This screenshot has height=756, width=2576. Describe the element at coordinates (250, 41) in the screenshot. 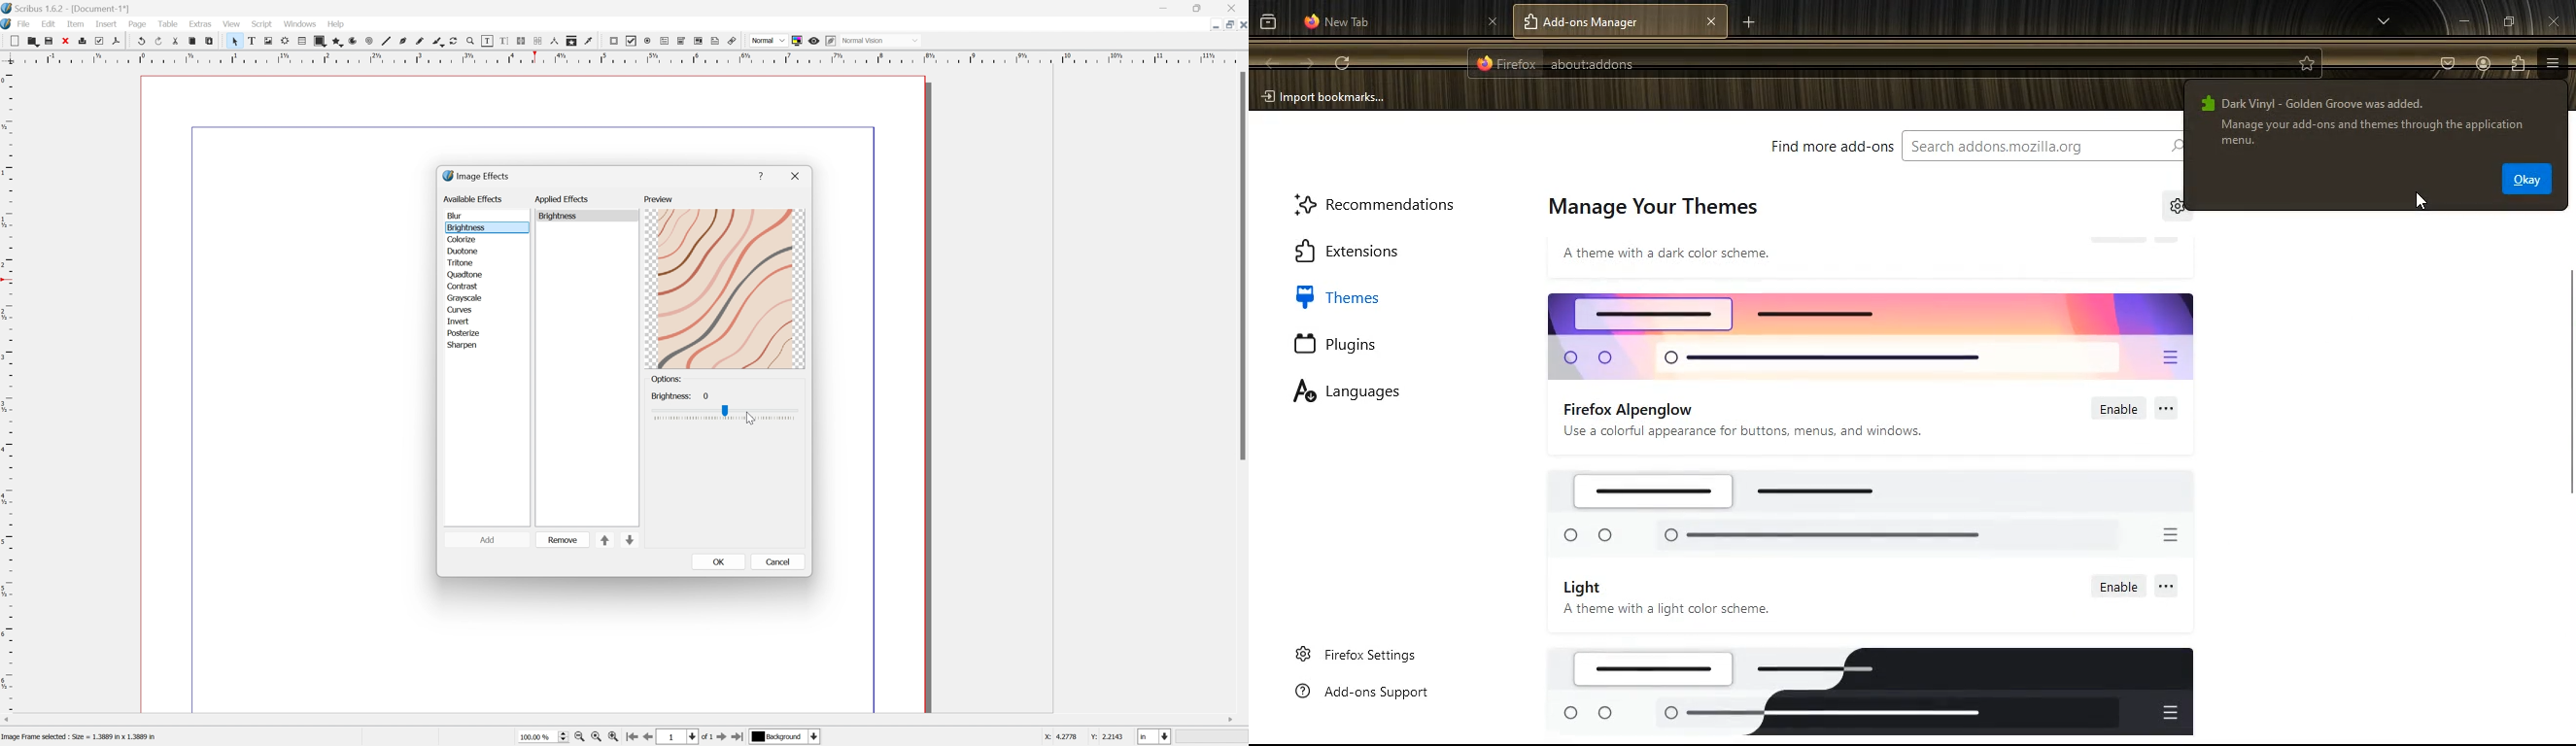

I see `Text frame` at that location.